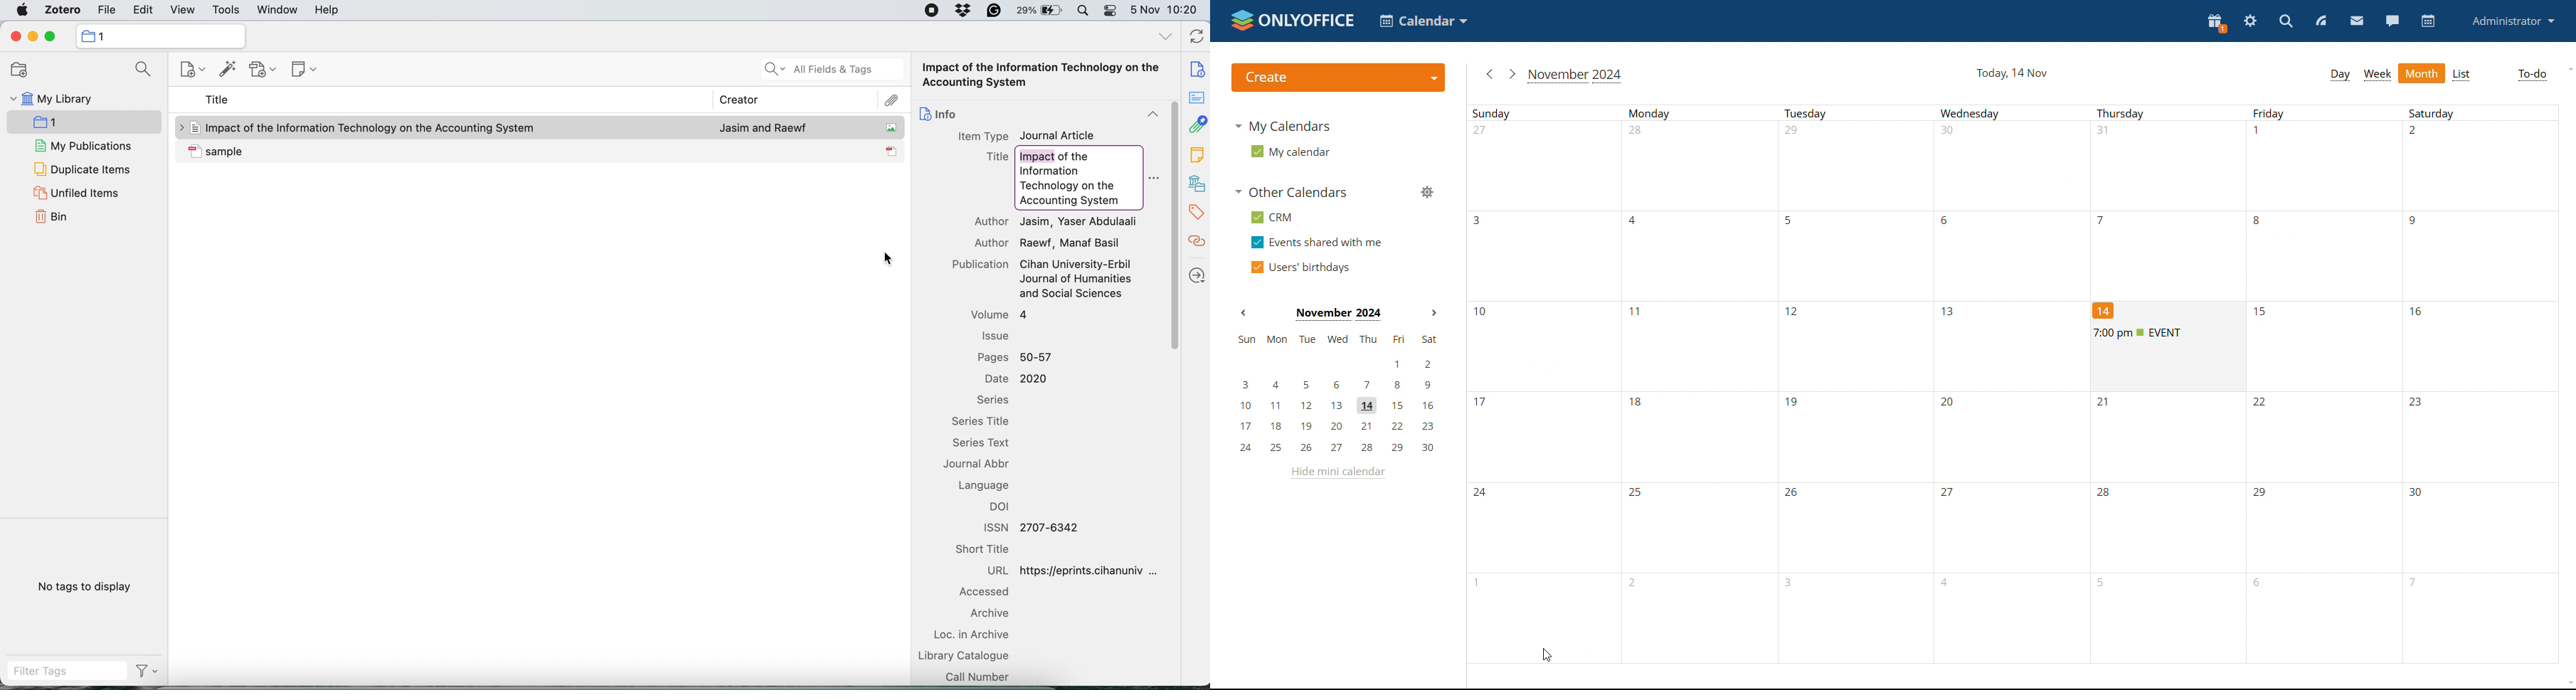 The width and height of the screenshot is (2576, 700). I want to click on volume 4, so click(1001, 314).